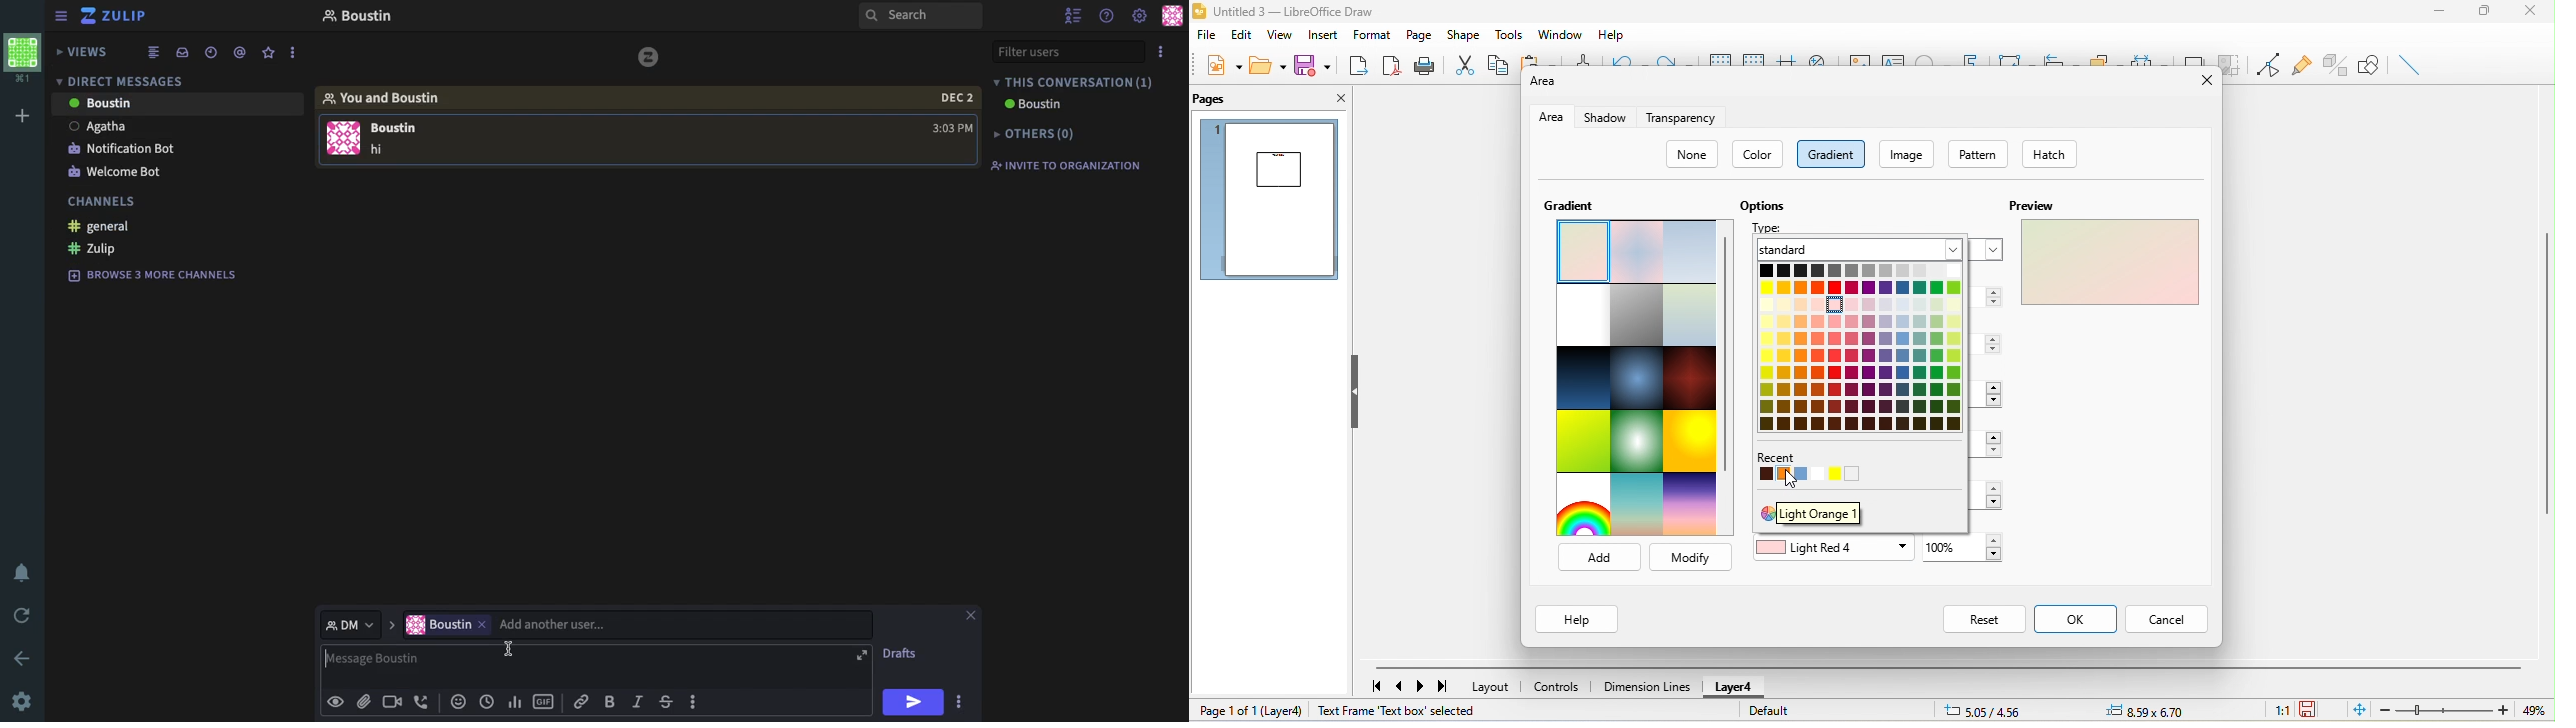 This screenshot has height=728, width=2576. I want to click on default, so click(1795, 714).